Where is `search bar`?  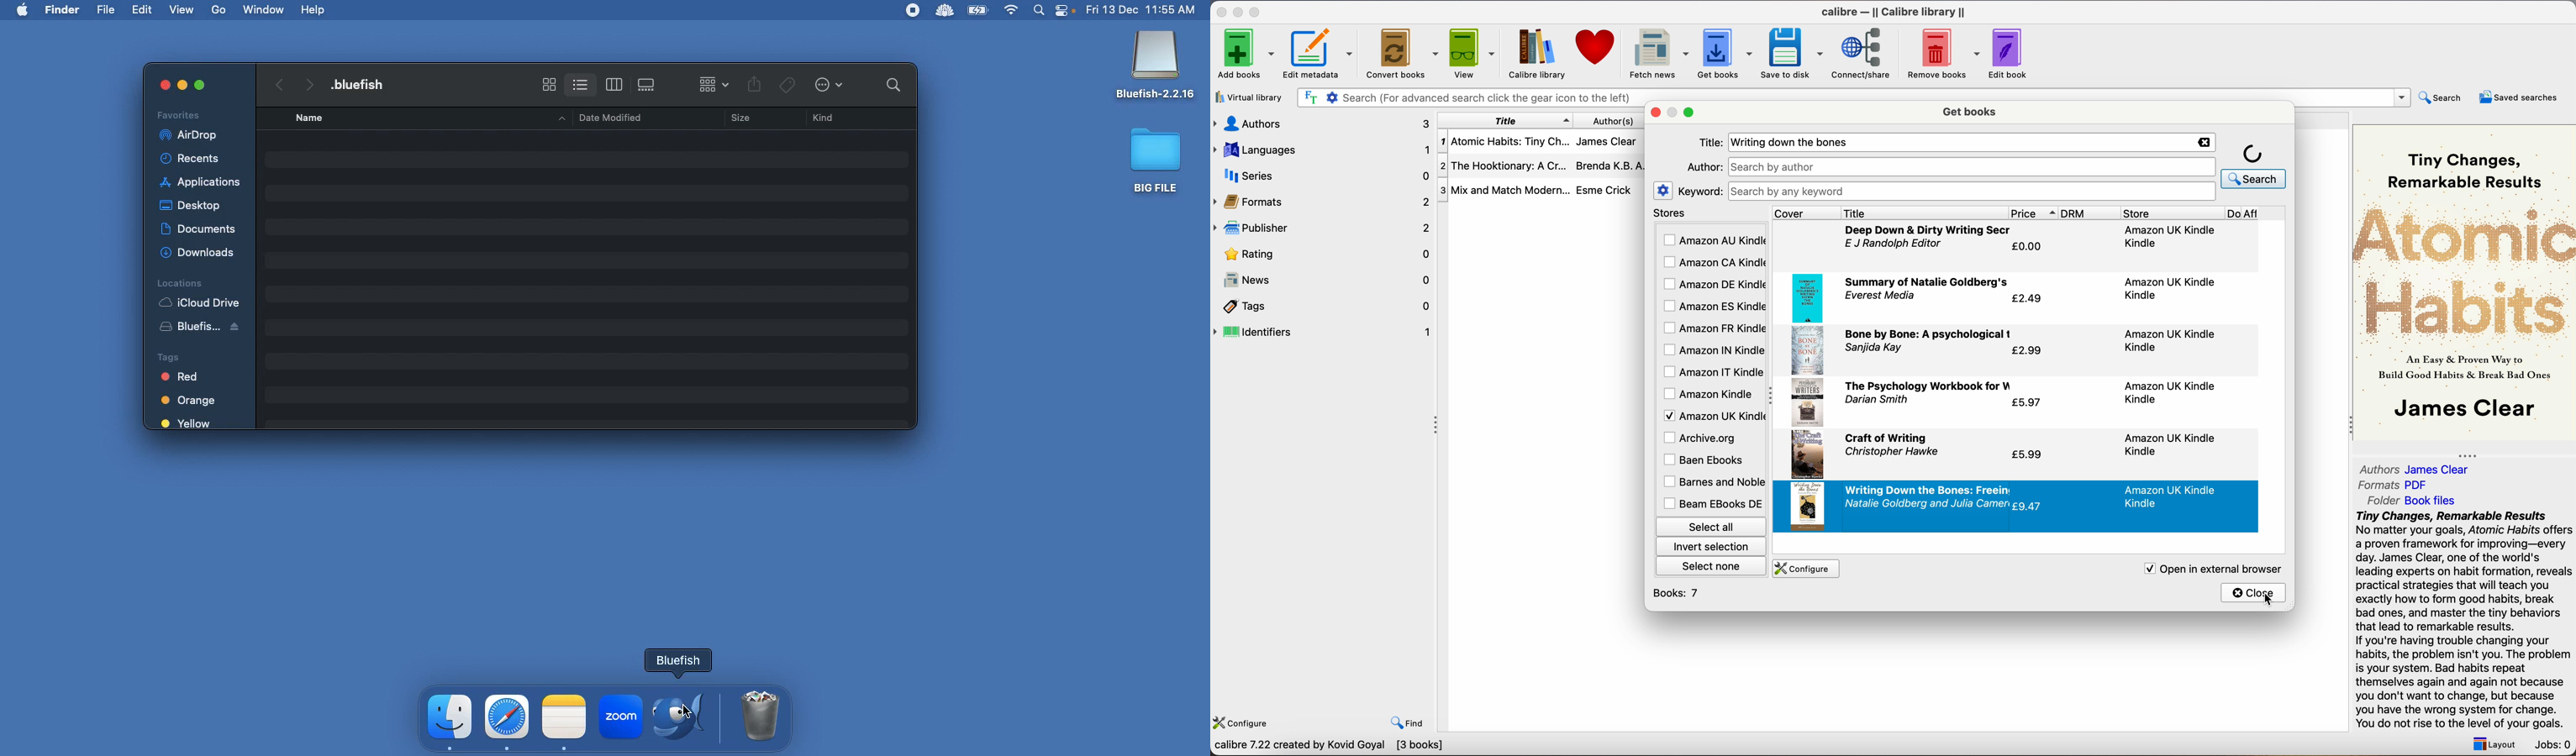
search bar is located at coordinates (1467, 98).